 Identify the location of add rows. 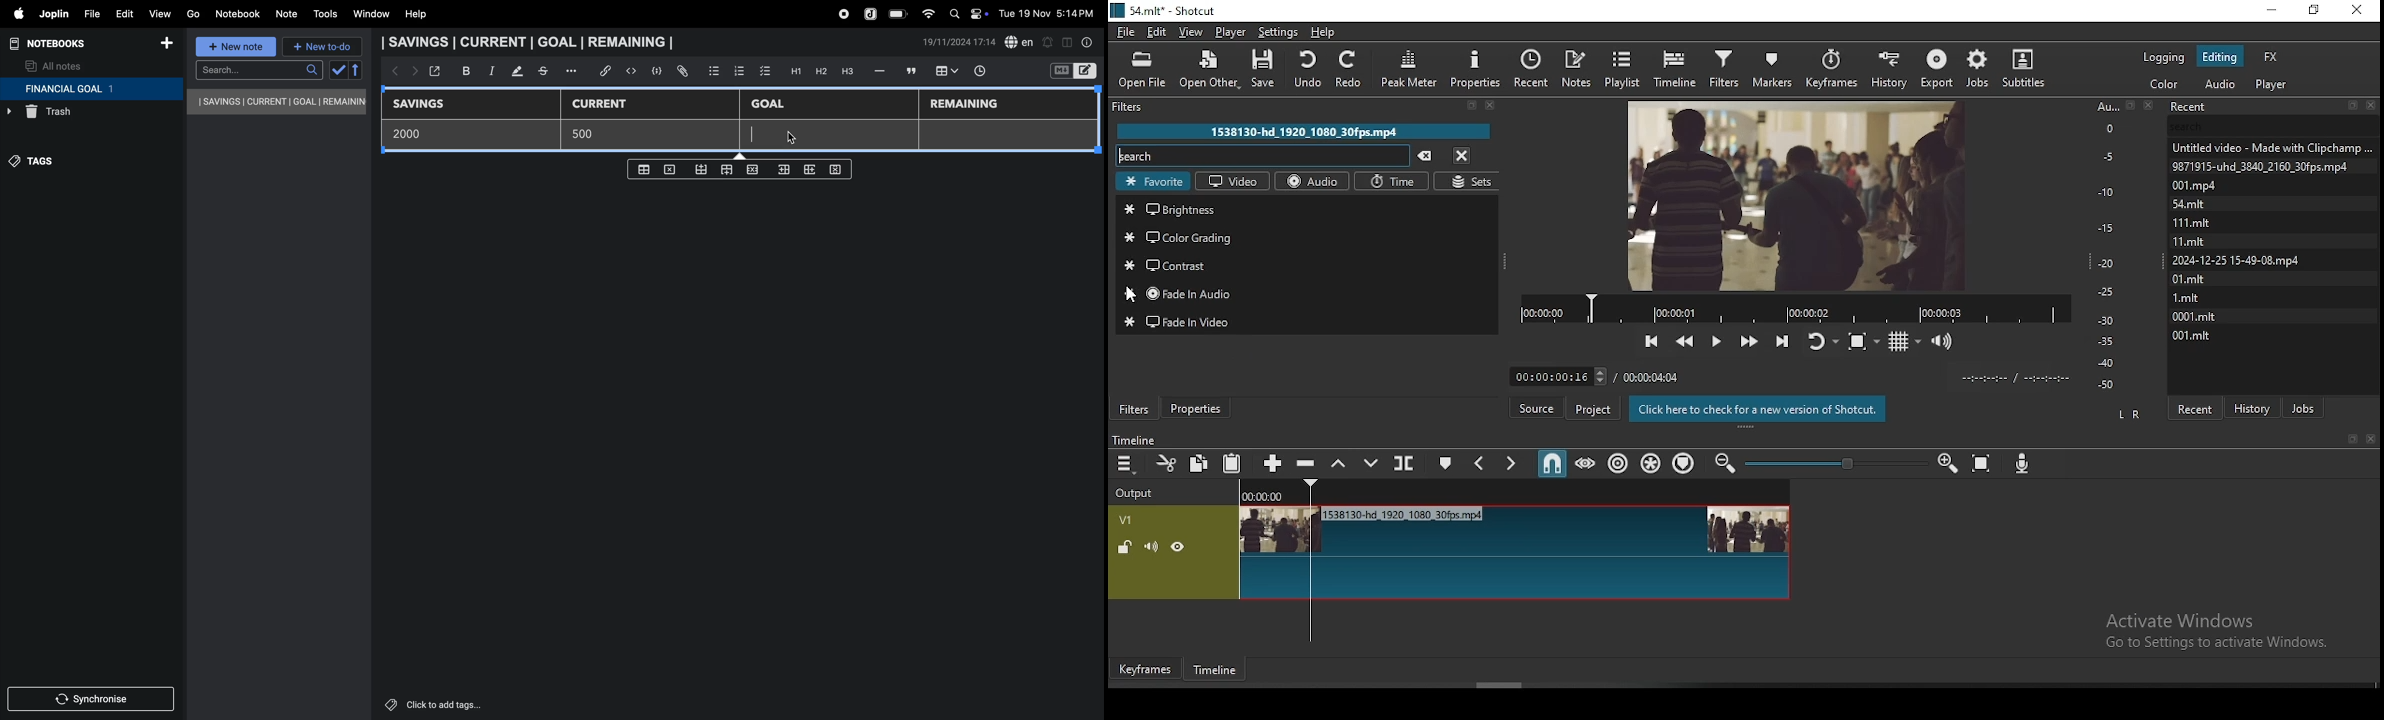
(808, 172).